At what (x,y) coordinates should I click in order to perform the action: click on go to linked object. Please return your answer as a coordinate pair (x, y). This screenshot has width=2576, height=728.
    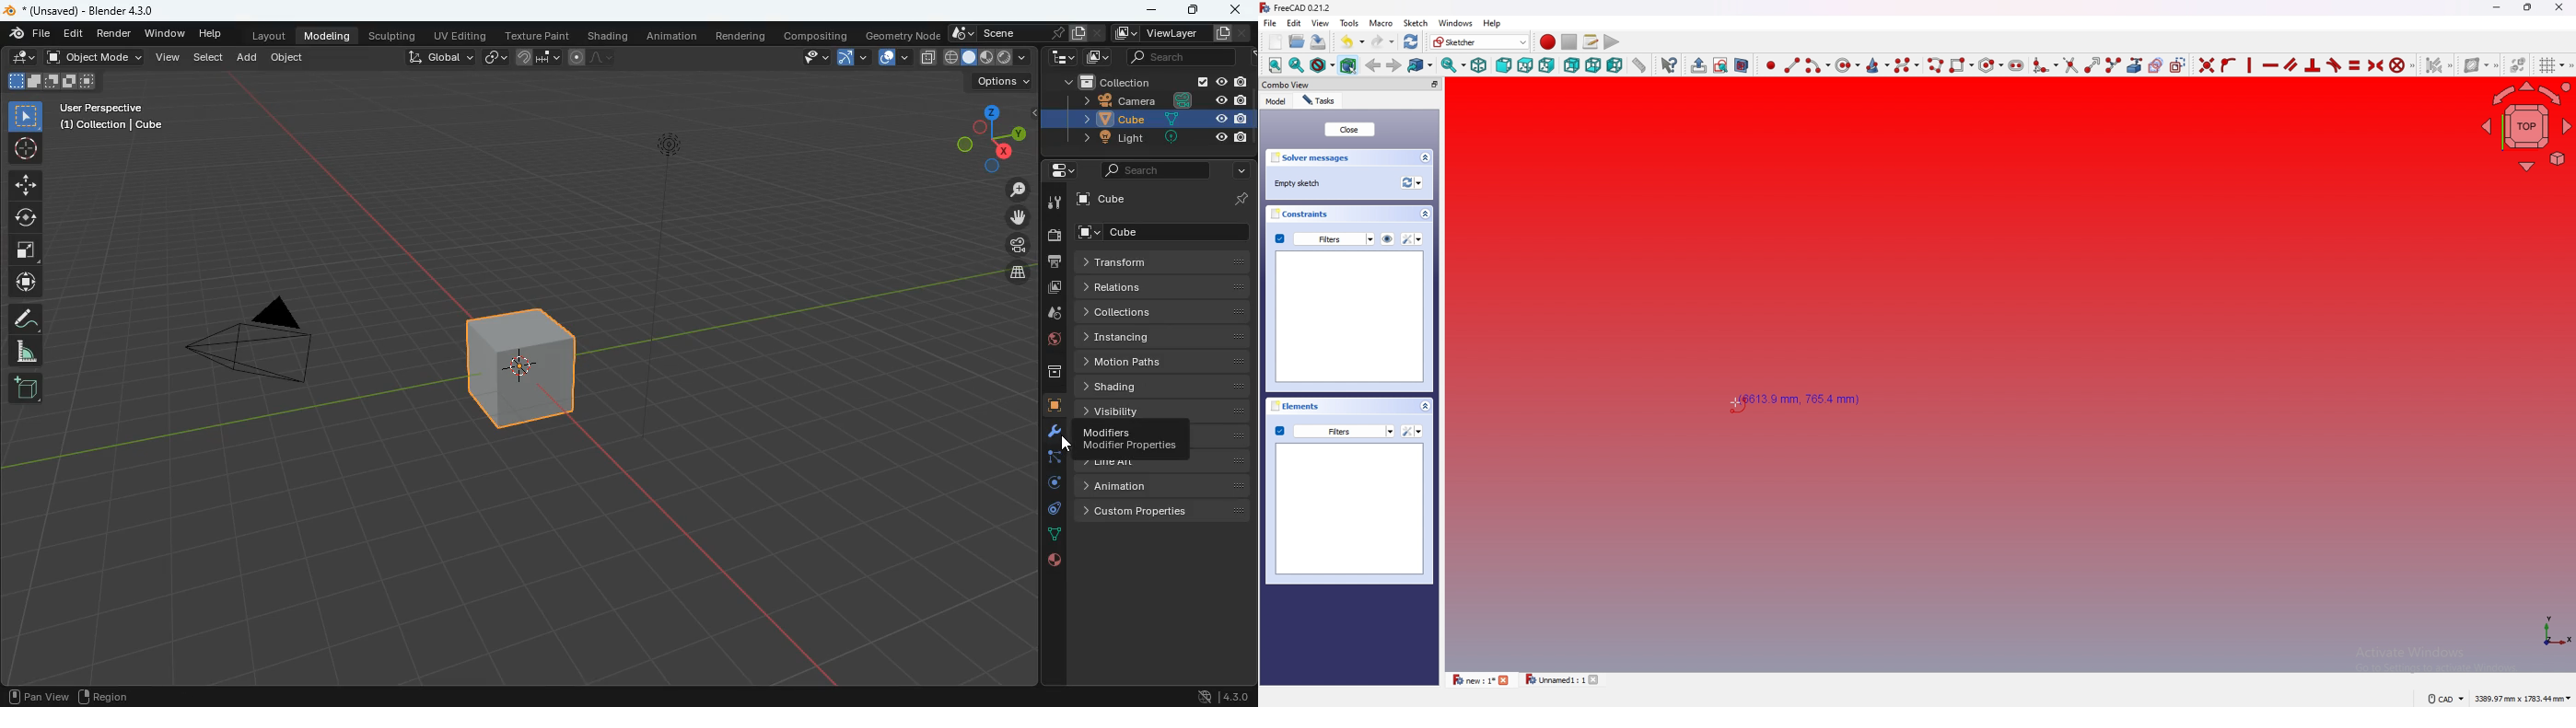
    Looking at the image, I should click on (1421, 65).